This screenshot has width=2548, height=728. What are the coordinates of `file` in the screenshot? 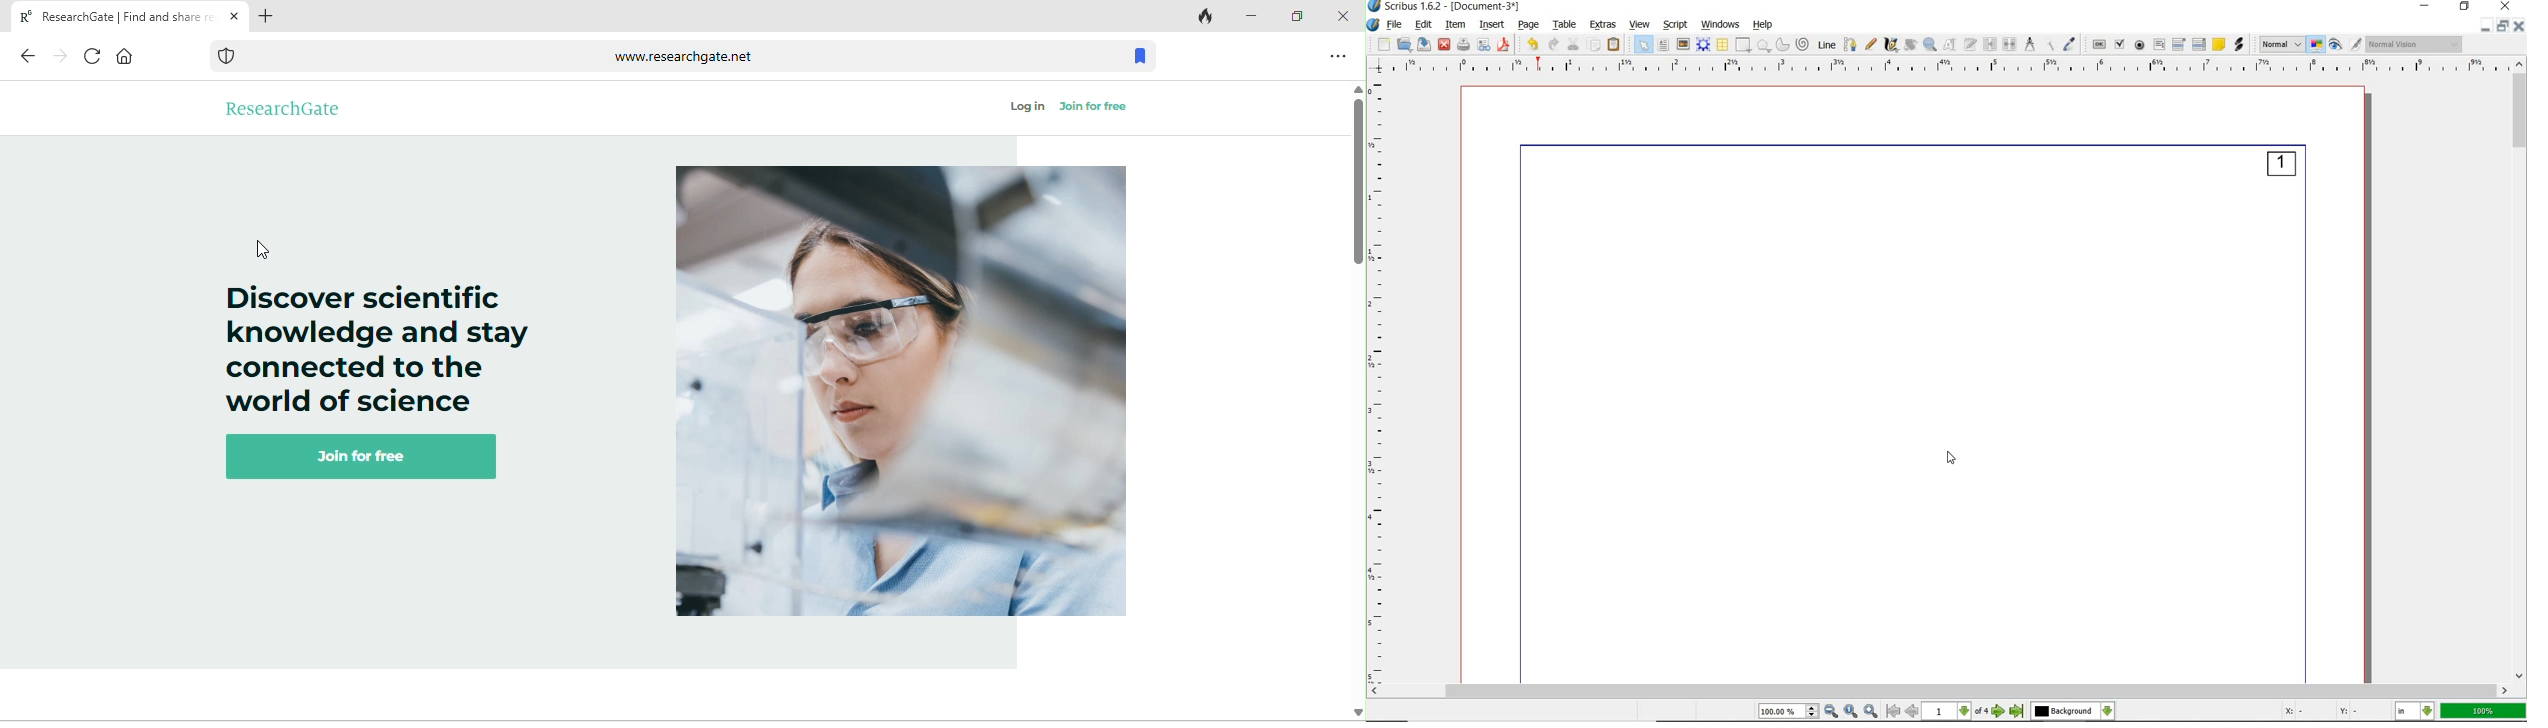 It's located at (1396, 24).